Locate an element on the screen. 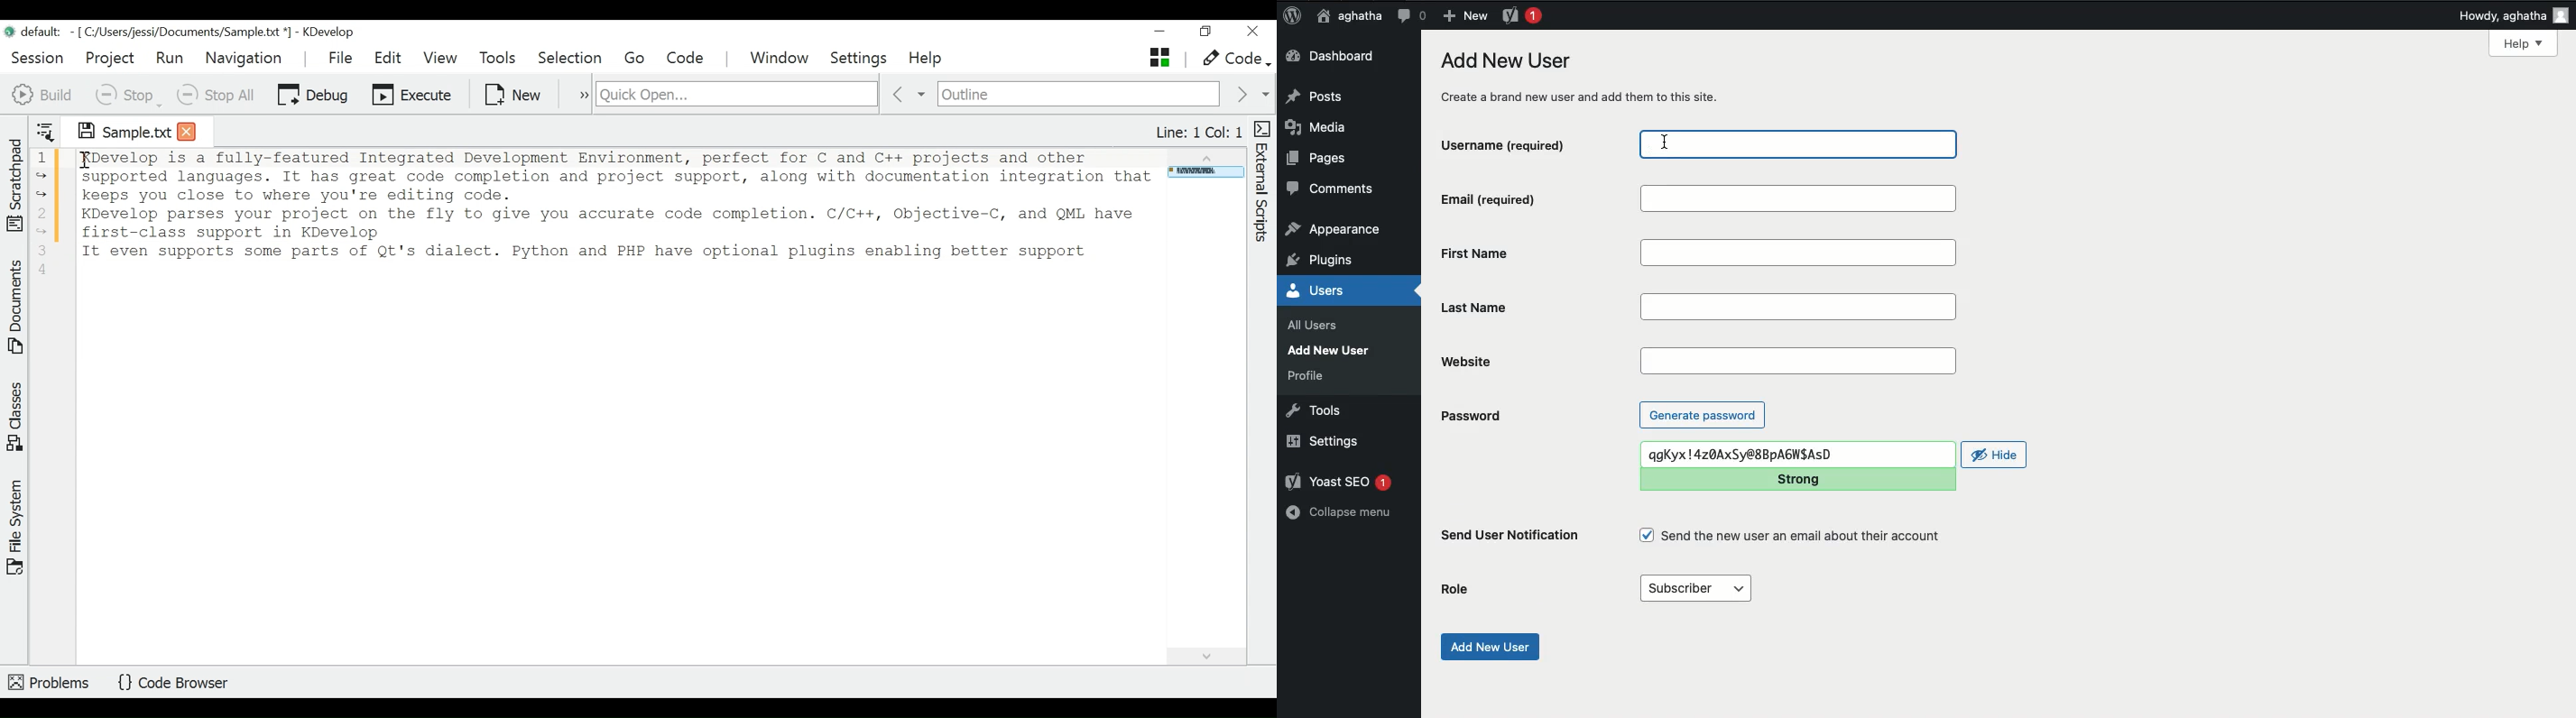  Role is located at coordinates (1455, 590).